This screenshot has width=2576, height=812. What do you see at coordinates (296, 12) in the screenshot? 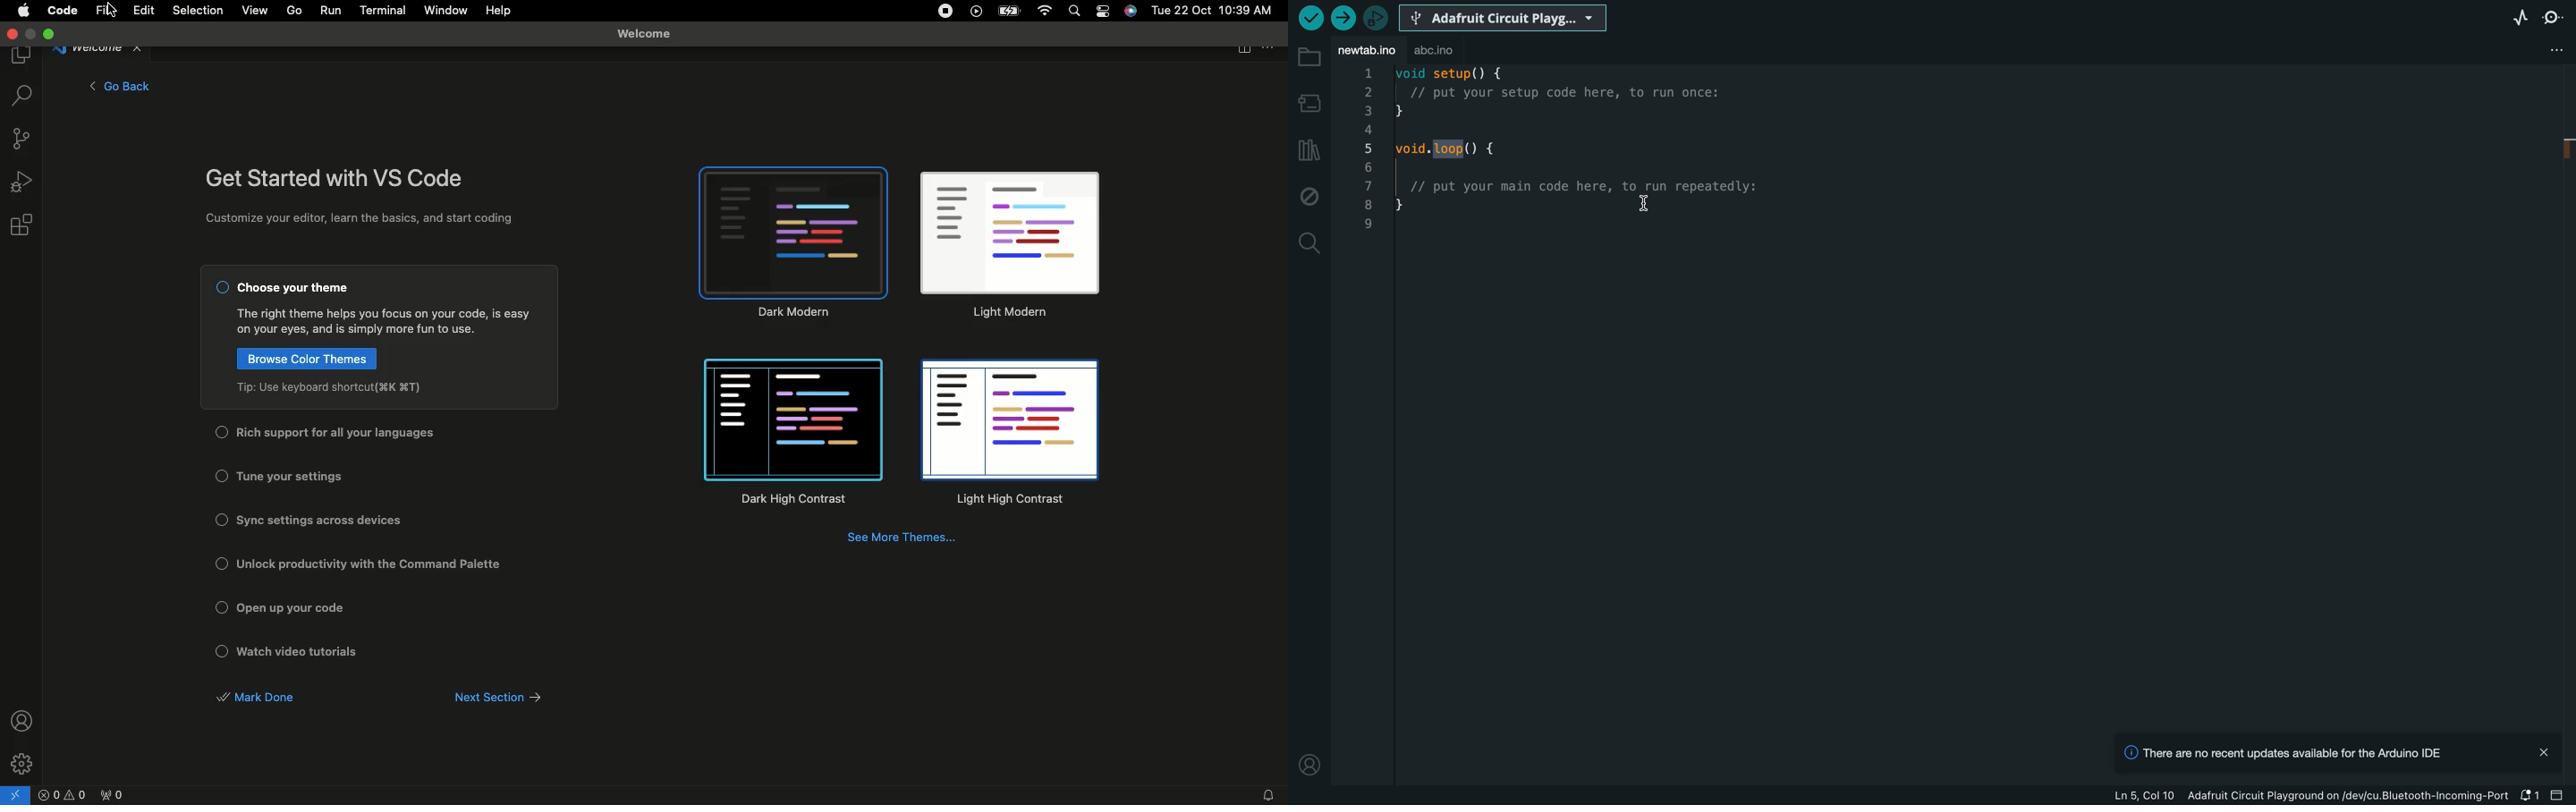
I see `Go` at bounding box center [296, 12].